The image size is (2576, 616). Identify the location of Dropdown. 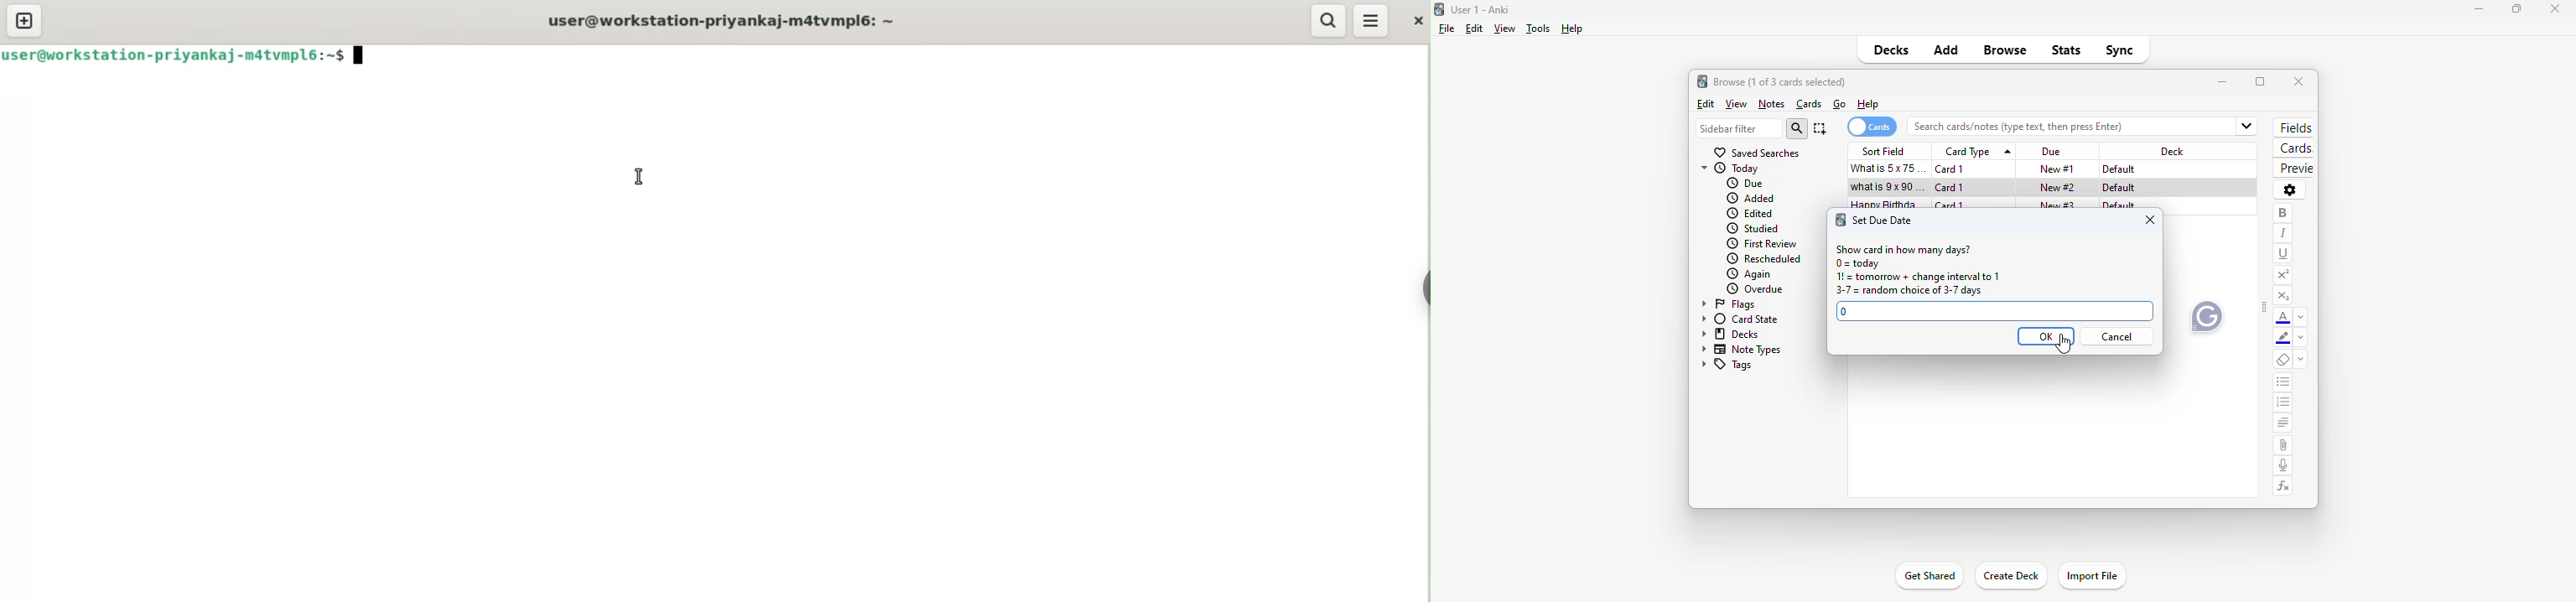
(2248, 125).